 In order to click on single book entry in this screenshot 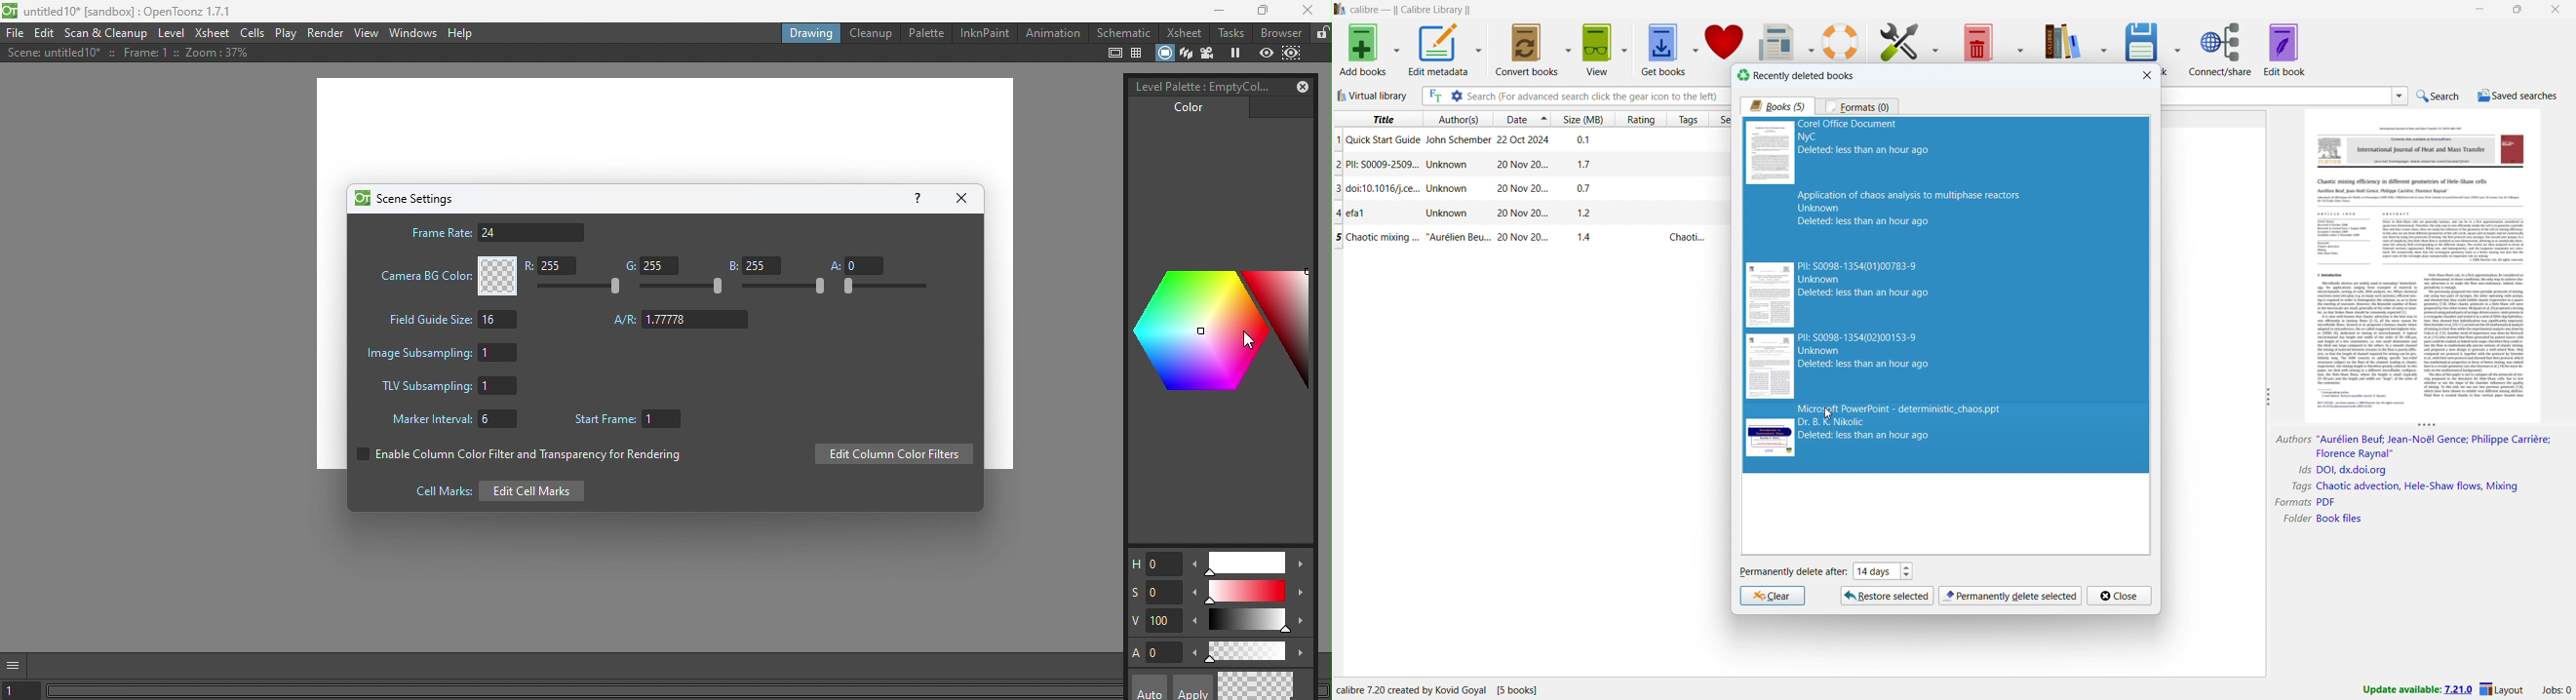, I will do `click(1525, 141)`.